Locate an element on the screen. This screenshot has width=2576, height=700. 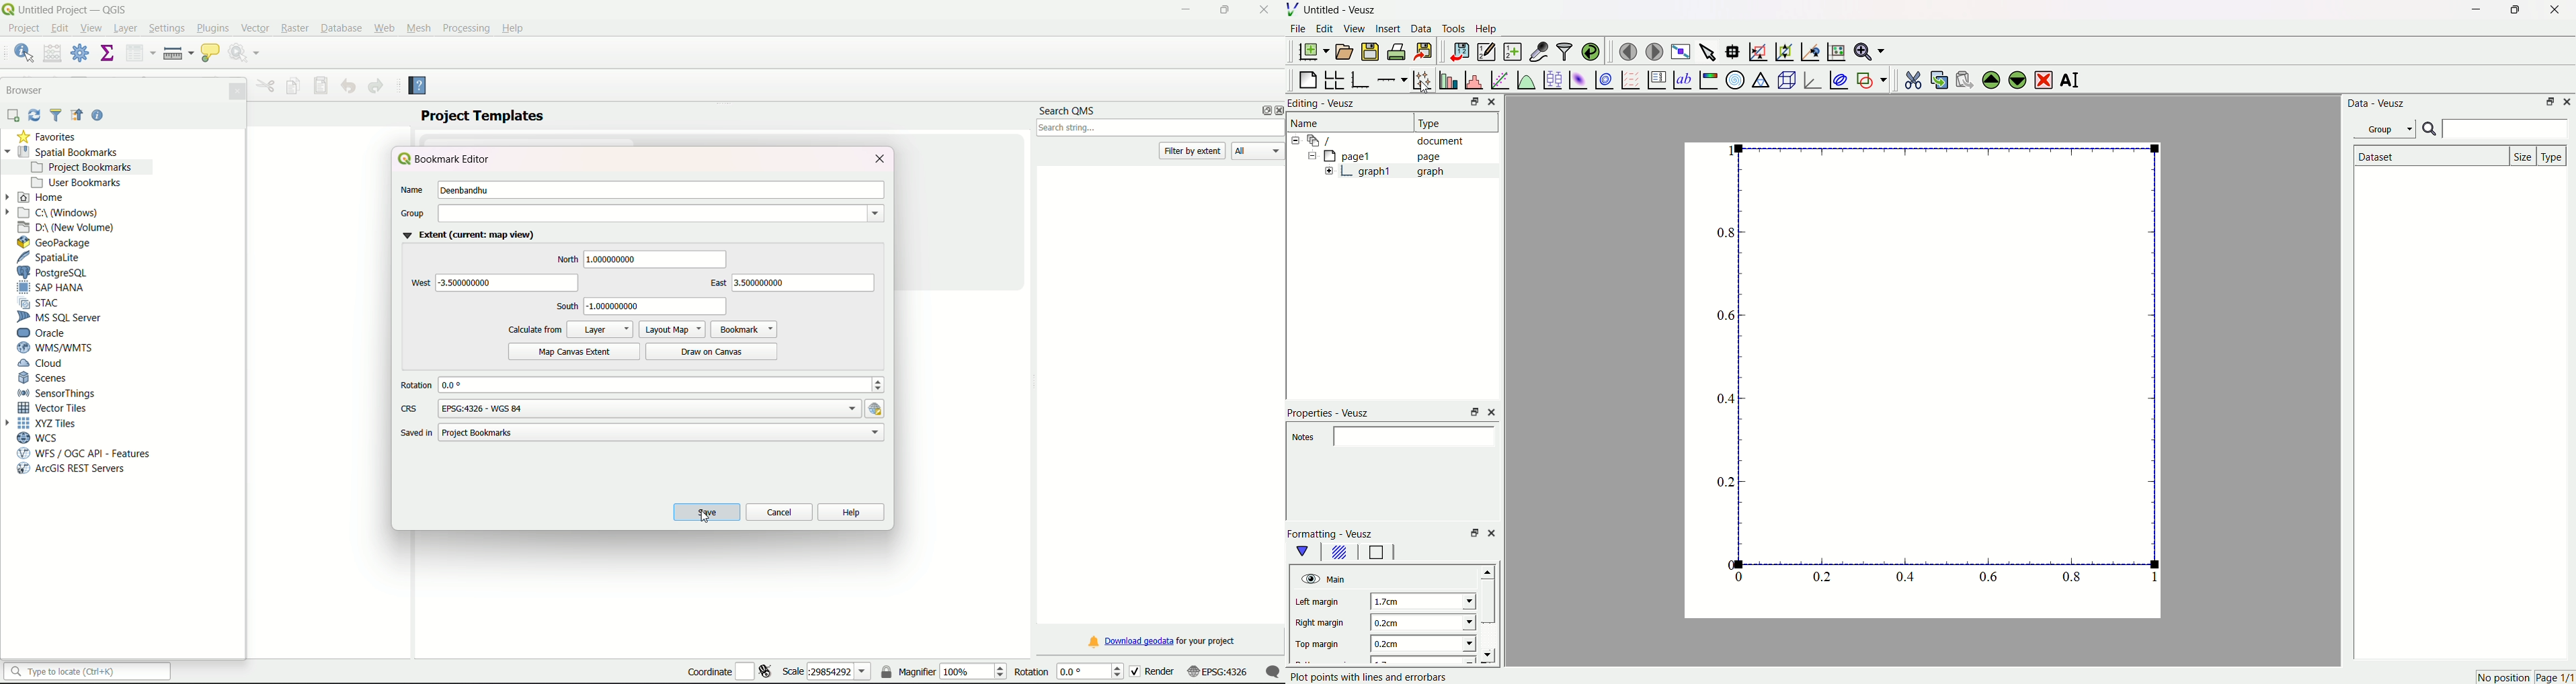
download link is located at coordinates (1162, 641).